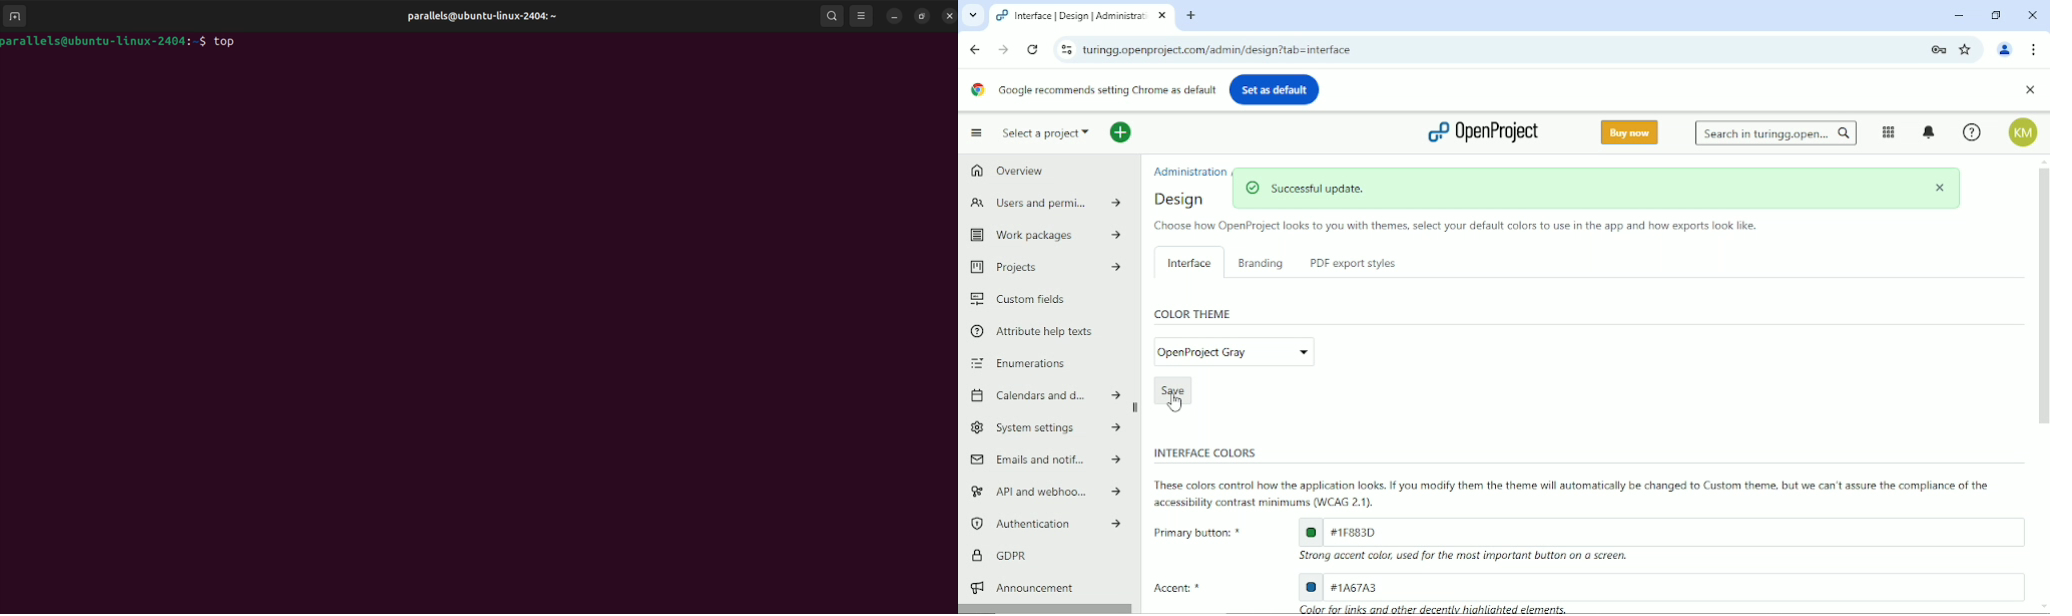 The height and width of the screenshot is (616, 2072). Describe the element at coordinates (1186, 261) in the screenshot. I see `Interface` at that location.